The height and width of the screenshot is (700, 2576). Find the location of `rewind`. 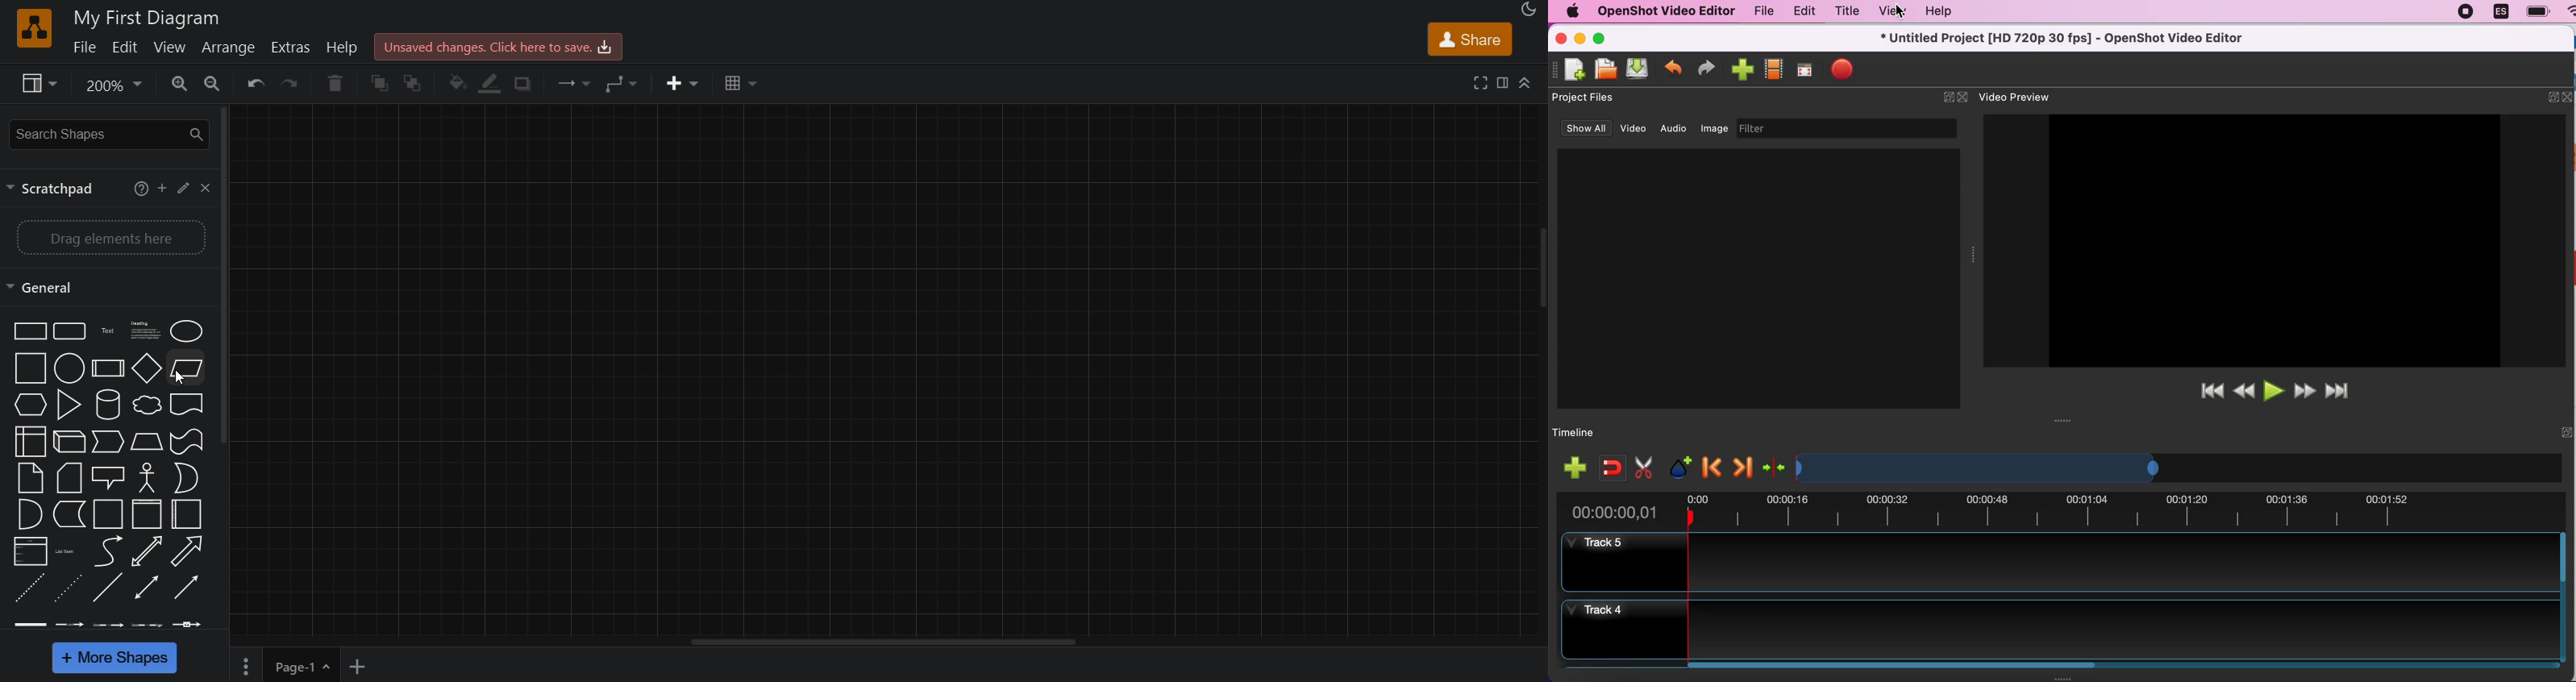

rewind is located at coordinates (2244, 391).